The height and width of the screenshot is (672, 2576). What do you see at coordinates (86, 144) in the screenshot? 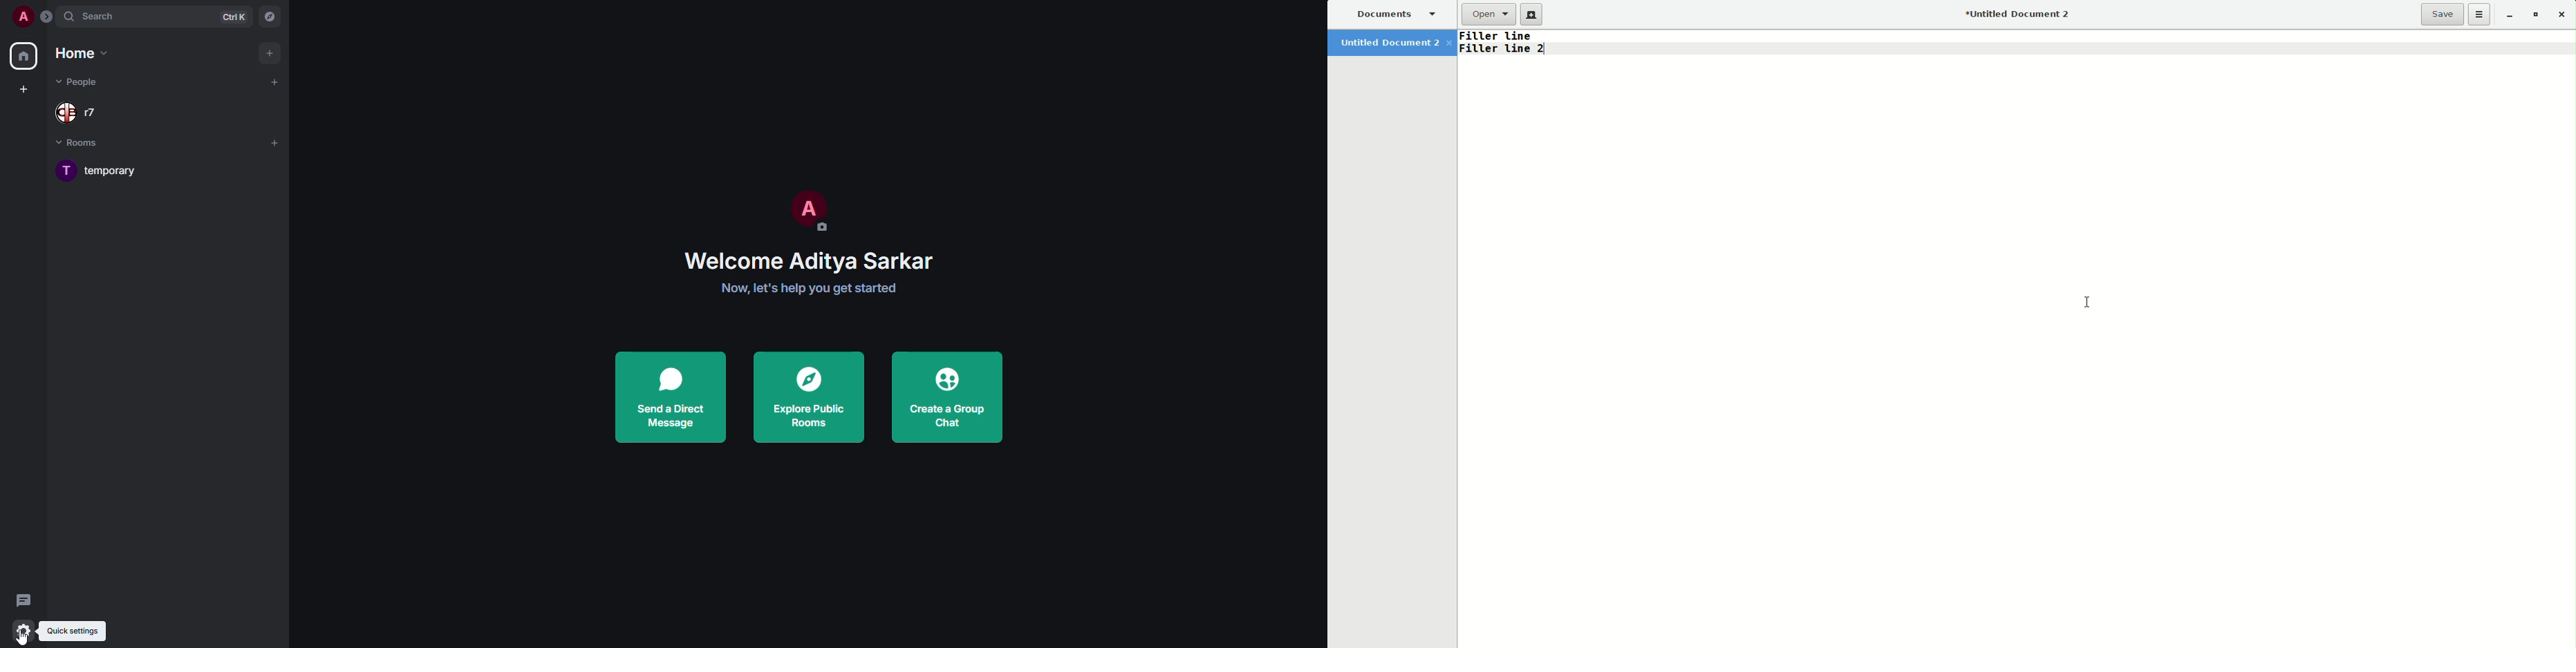
I see `rooms` at bounding box center [86, 144].